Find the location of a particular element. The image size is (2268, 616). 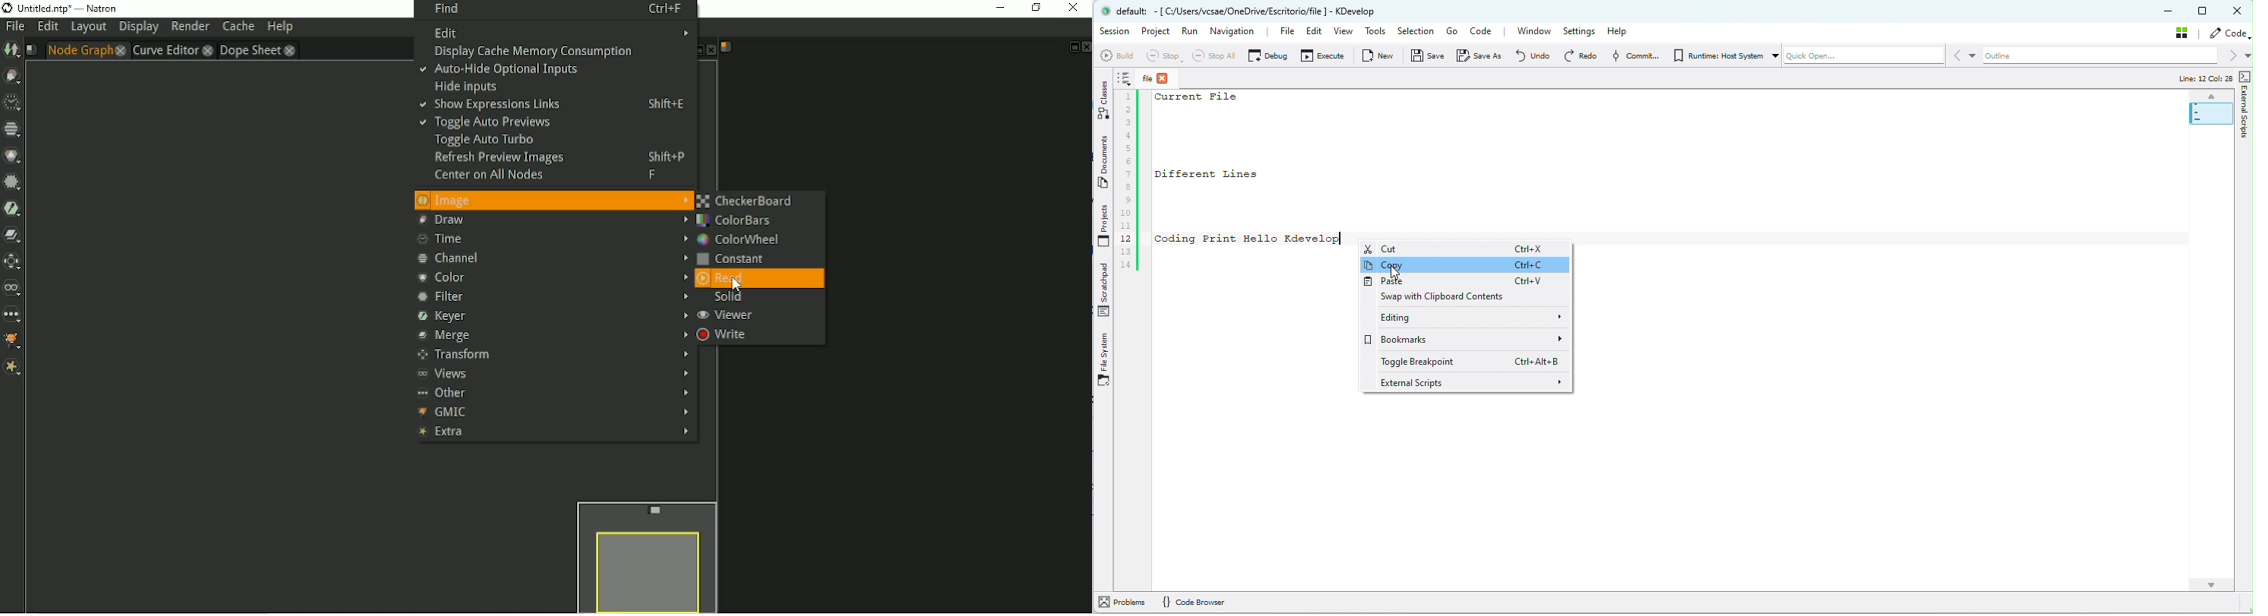

Selection is located at coordinates (1415, 32).